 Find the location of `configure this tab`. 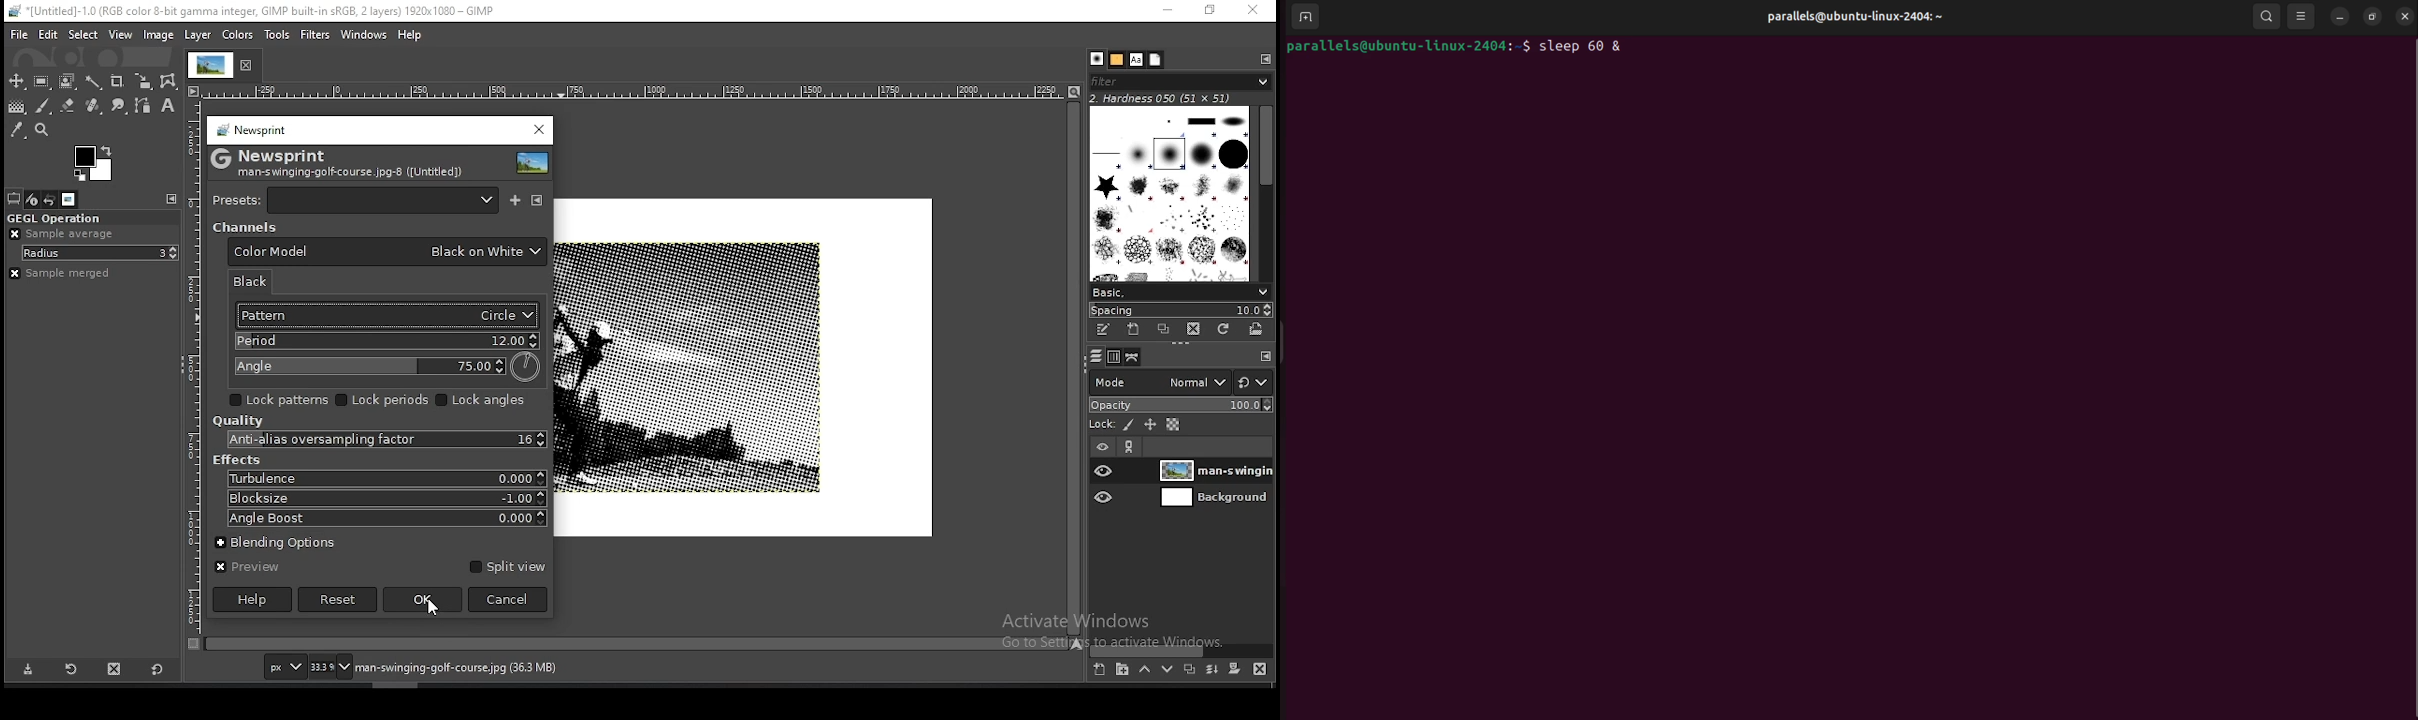

configure this tab is located at coordinates (1265, 59).